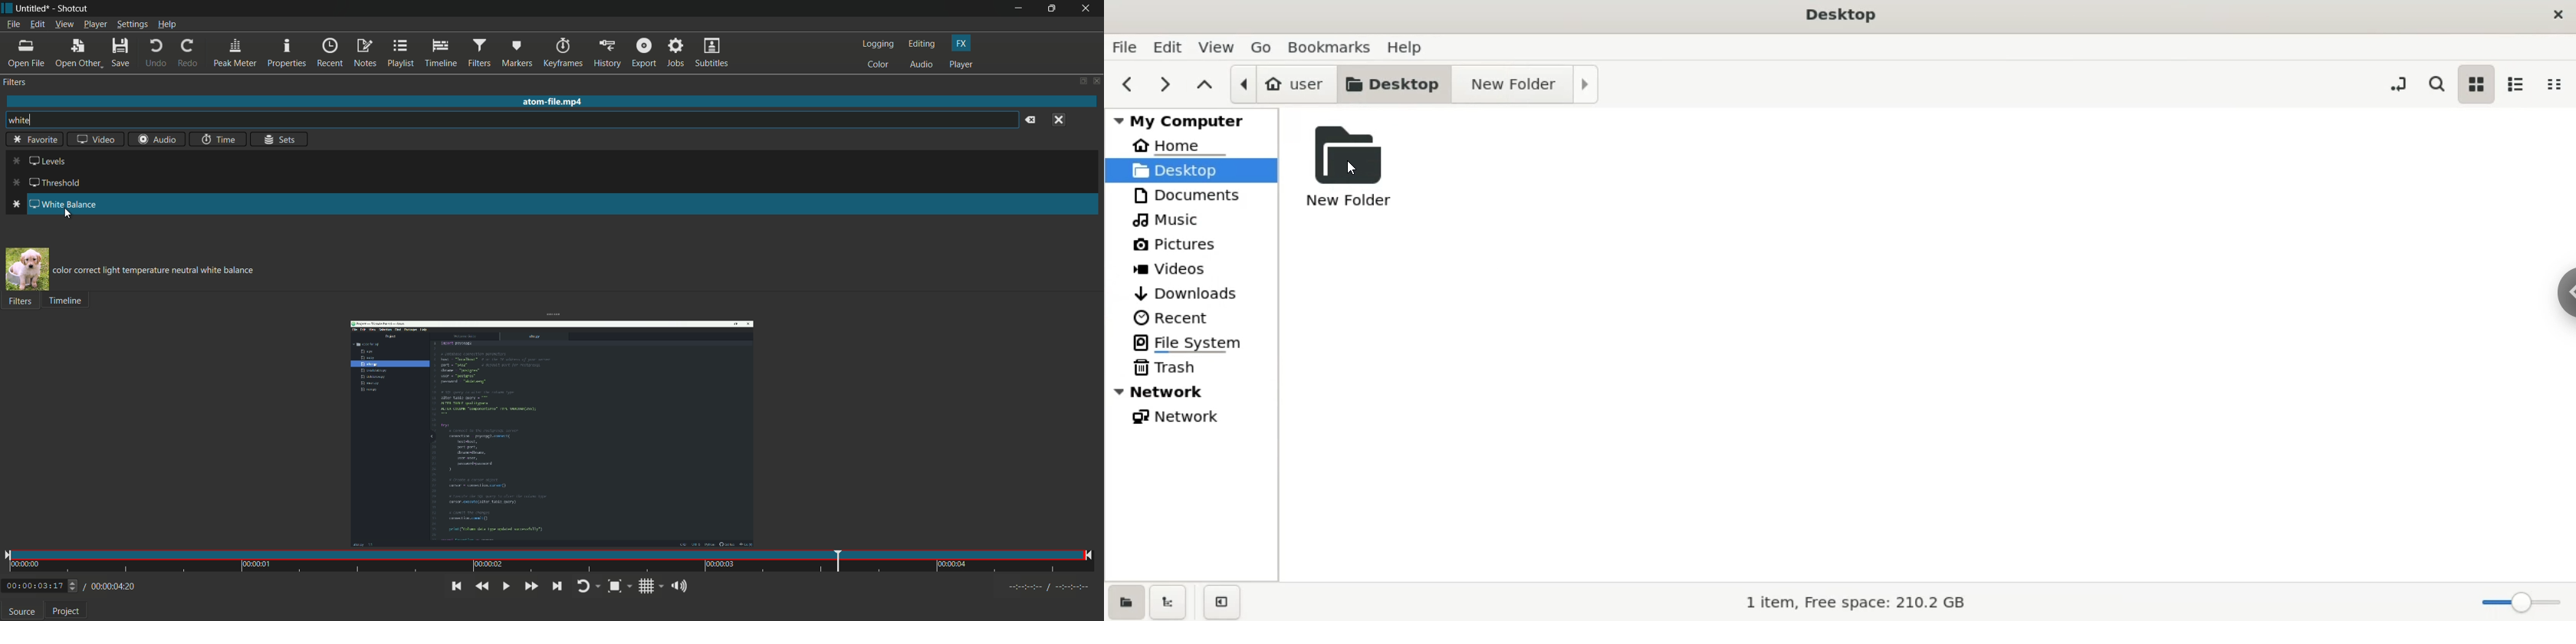  I want to click on levels, so click(40, 161).